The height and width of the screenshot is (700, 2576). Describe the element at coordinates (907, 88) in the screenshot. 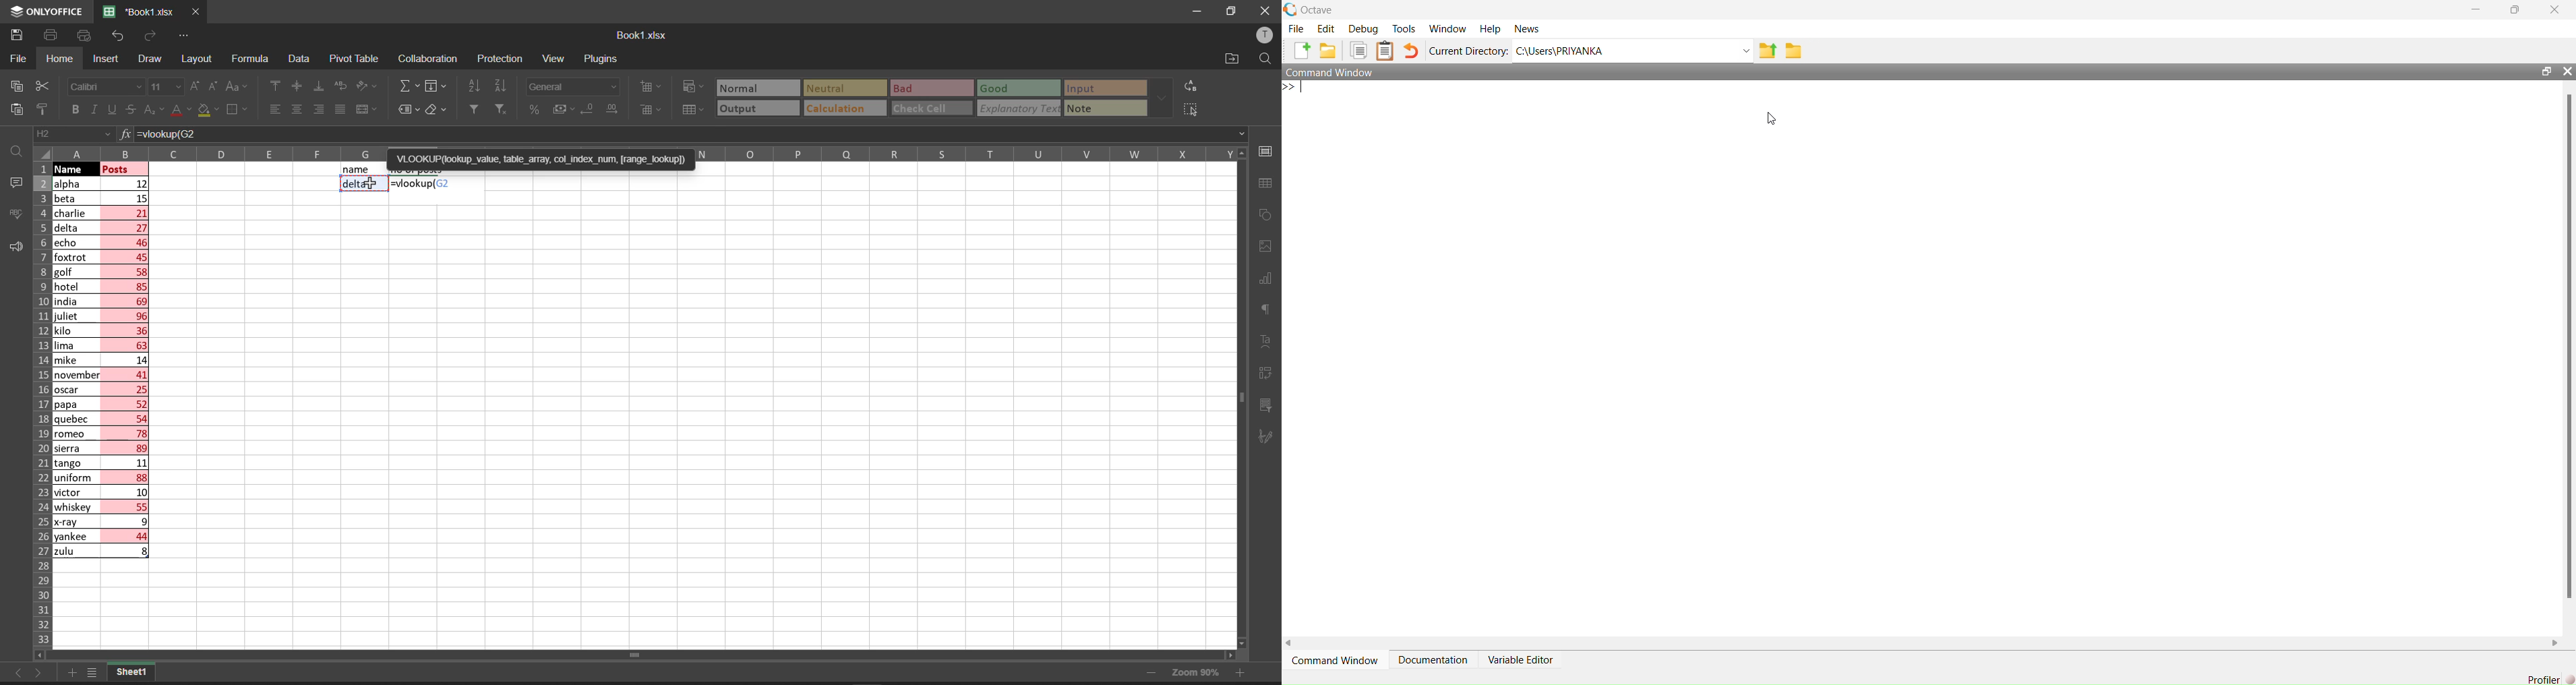

I see `Bad` at that location.